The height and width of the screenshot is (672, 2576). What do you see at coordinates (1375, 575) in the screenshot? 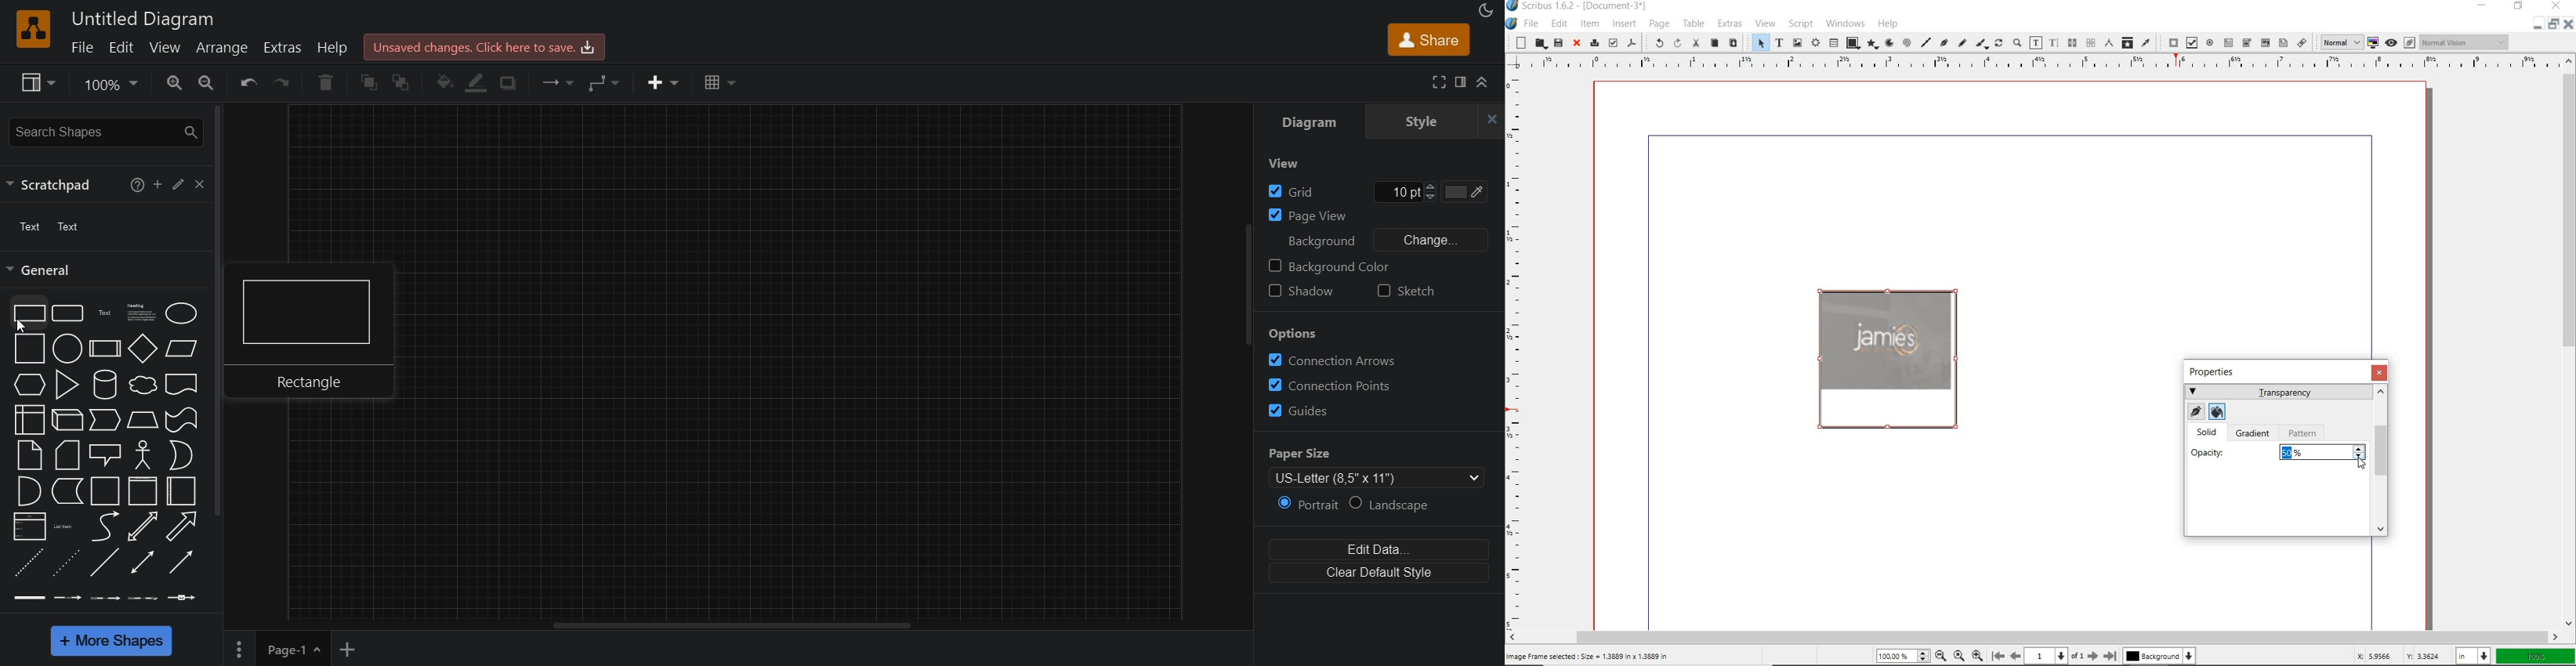
I see `clear default style` at bounding box center [1375, 575].